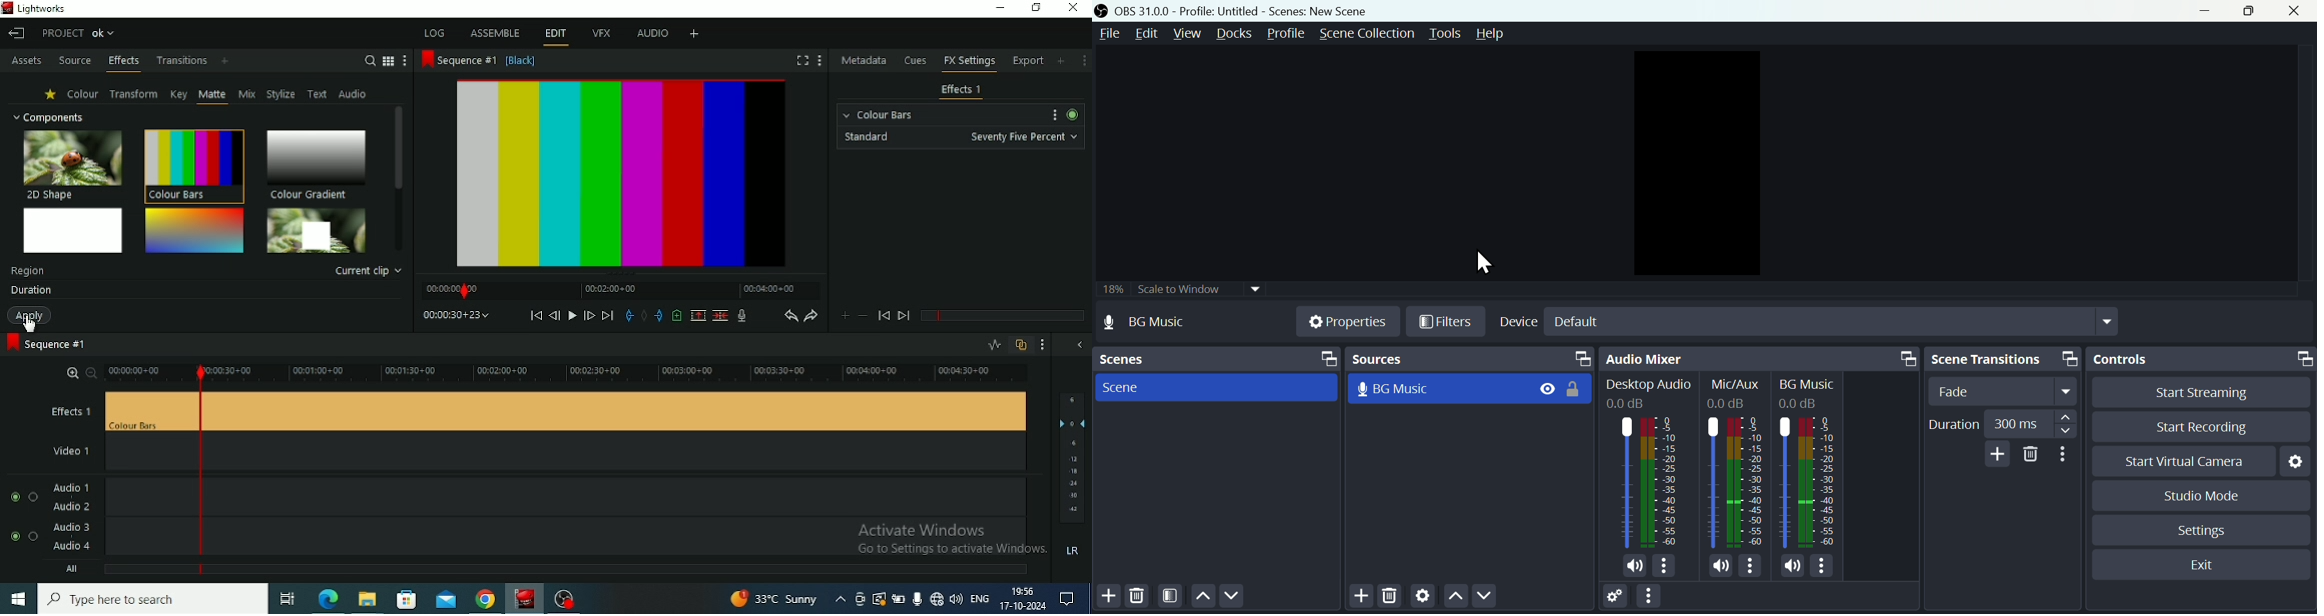 The image size is (2324, 616). Describe the element at coordinates (1808, 403) in the screenshot. I see `` at that location.